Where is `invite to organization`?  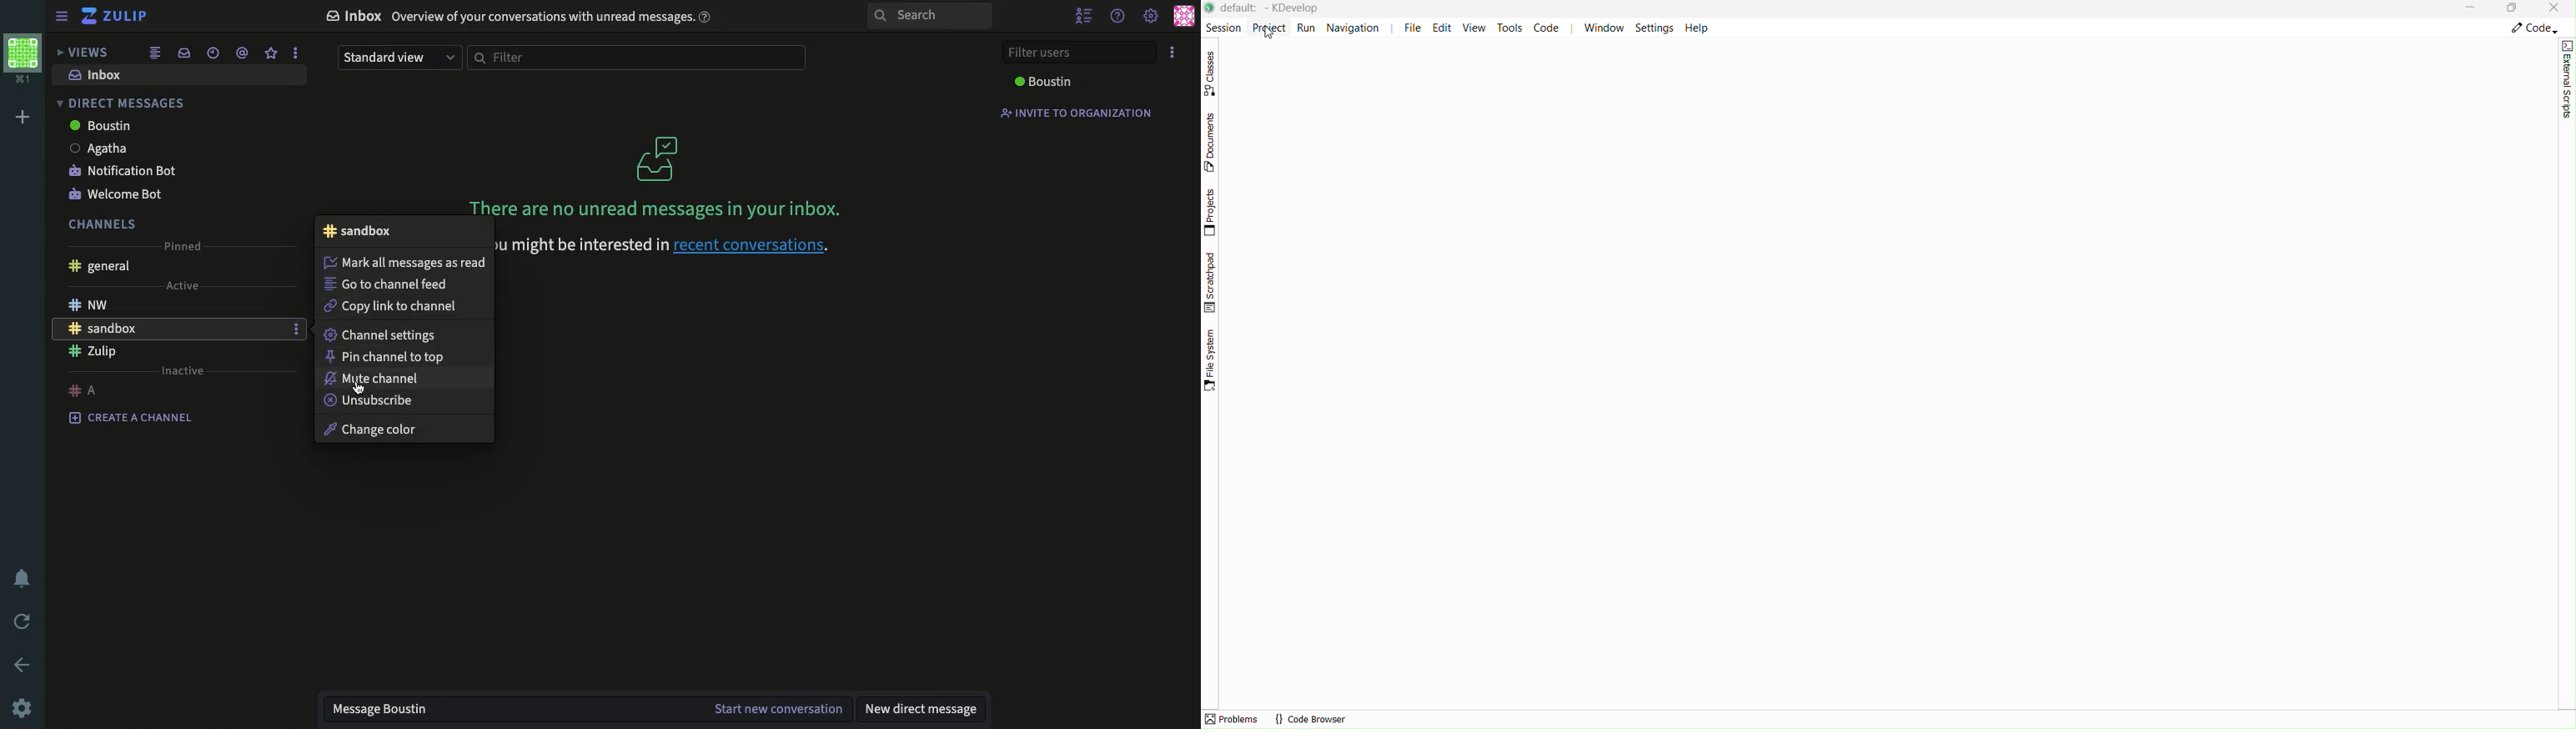
invite to organization is located at coordinates (1073, 112).